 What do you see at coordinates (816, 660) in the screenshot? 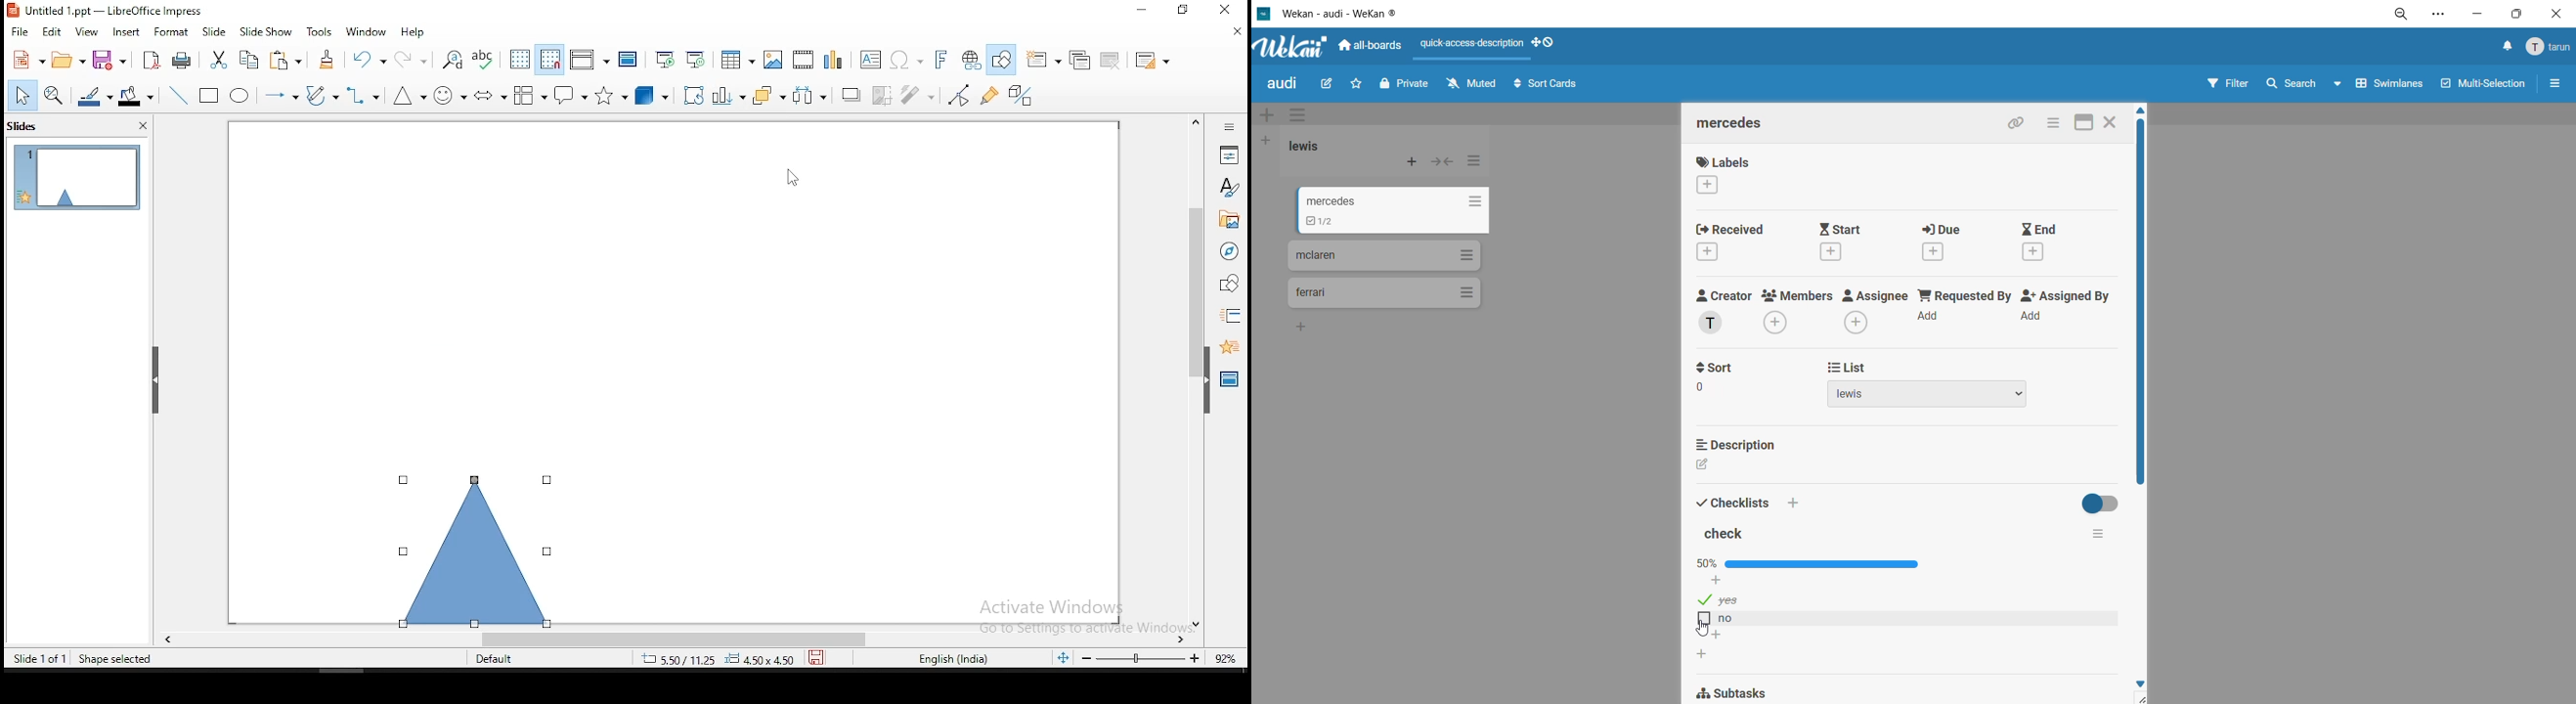
I see `save` at bounding box center [816, 660].